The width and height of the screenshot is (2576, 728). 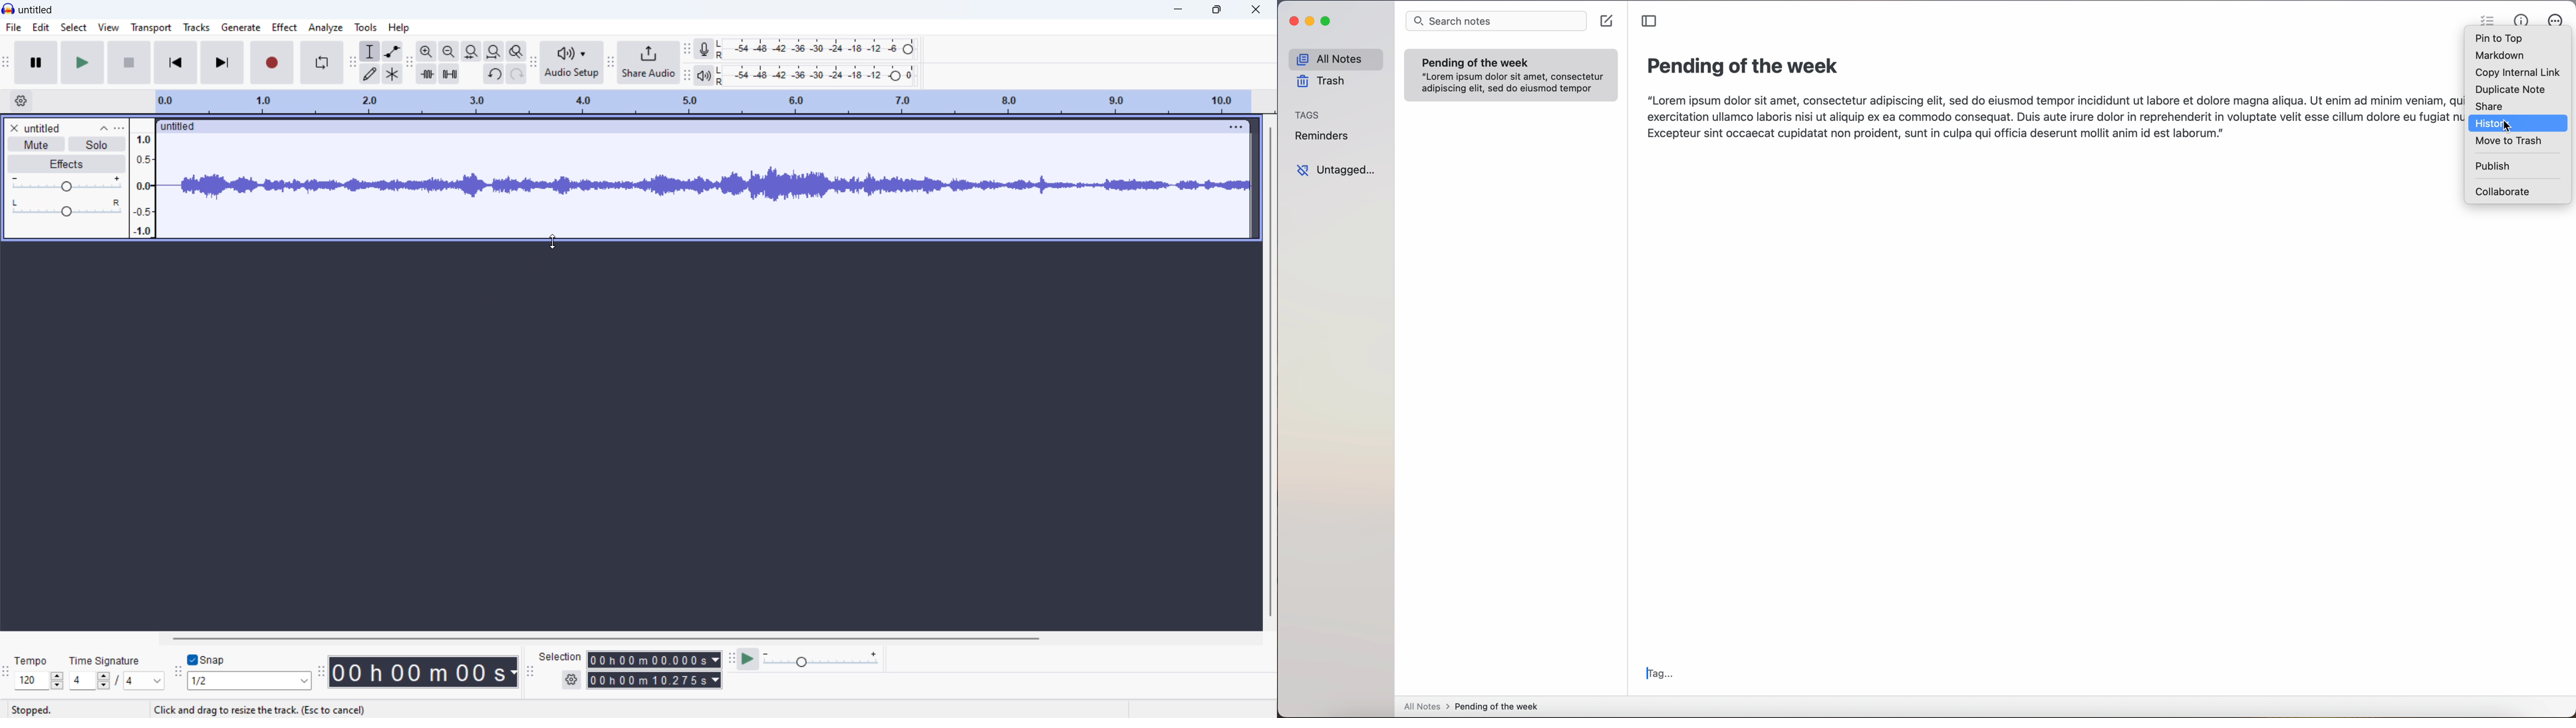 What do you see at coordinates (31, 710) in the screenshot?
I see `Stopped` at bounding box center [31, 710].